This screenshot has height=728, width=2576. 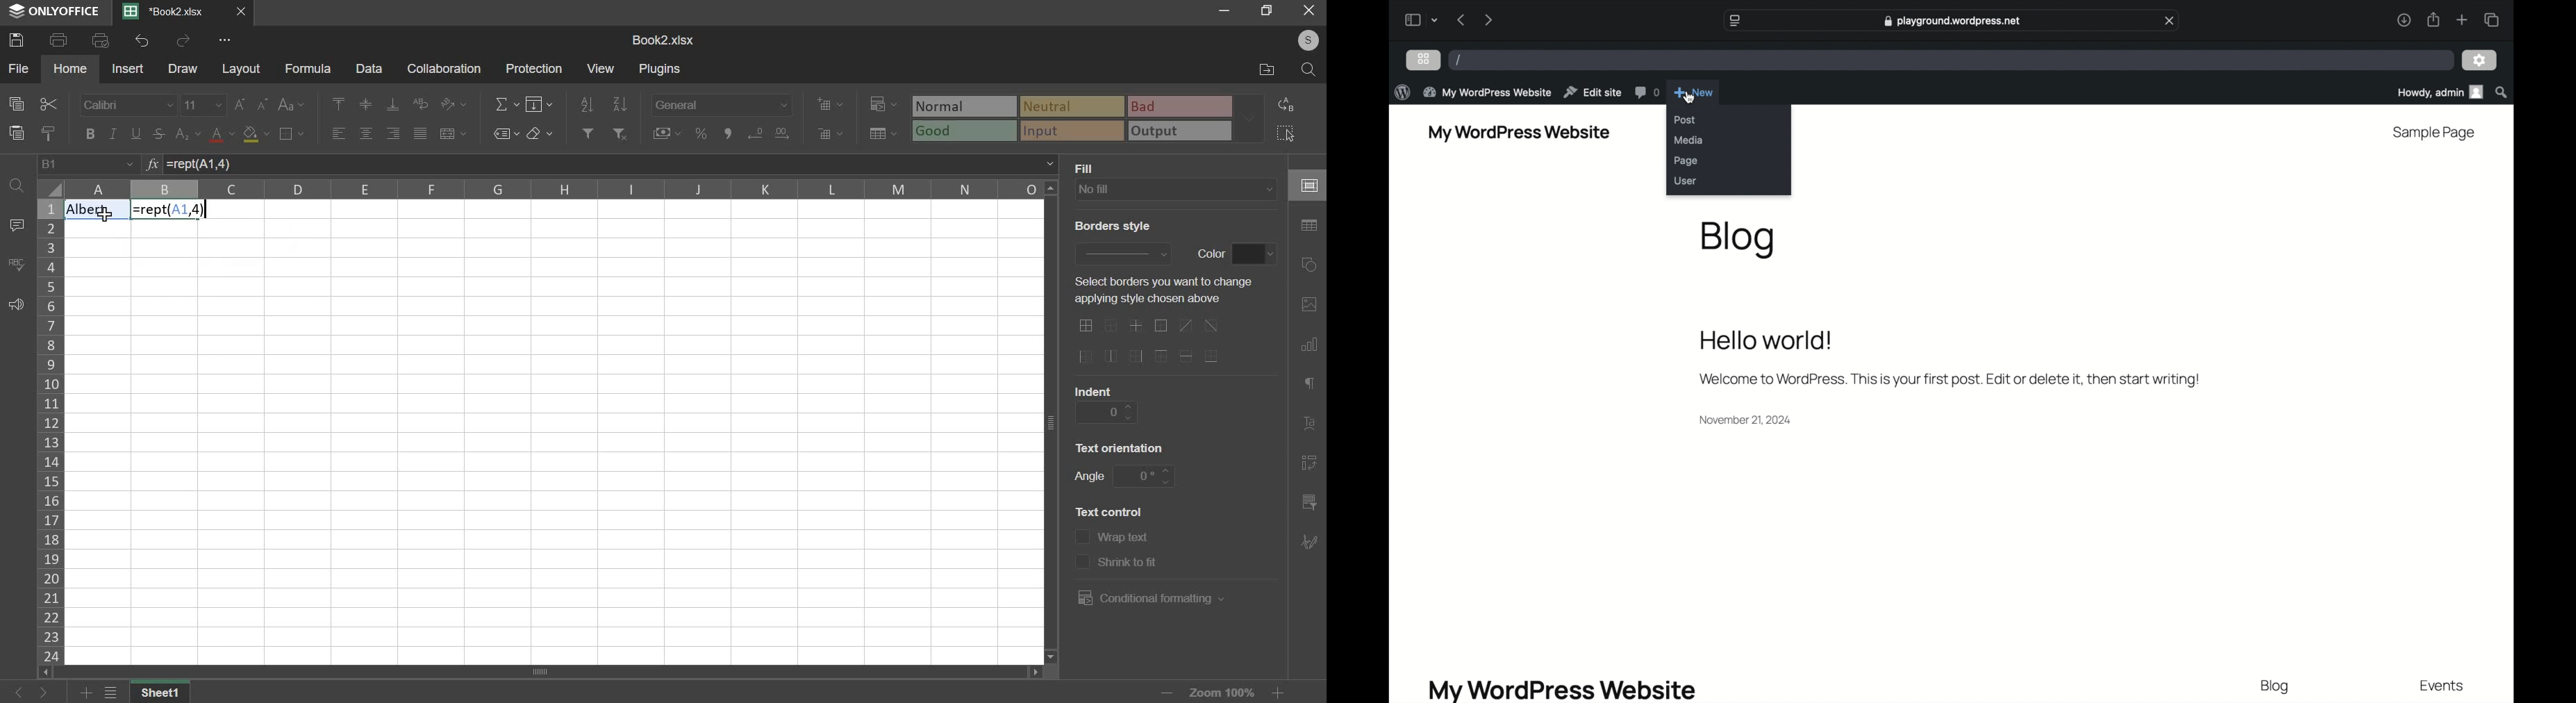 I want to click on print preview, so click(x=101, y=39).